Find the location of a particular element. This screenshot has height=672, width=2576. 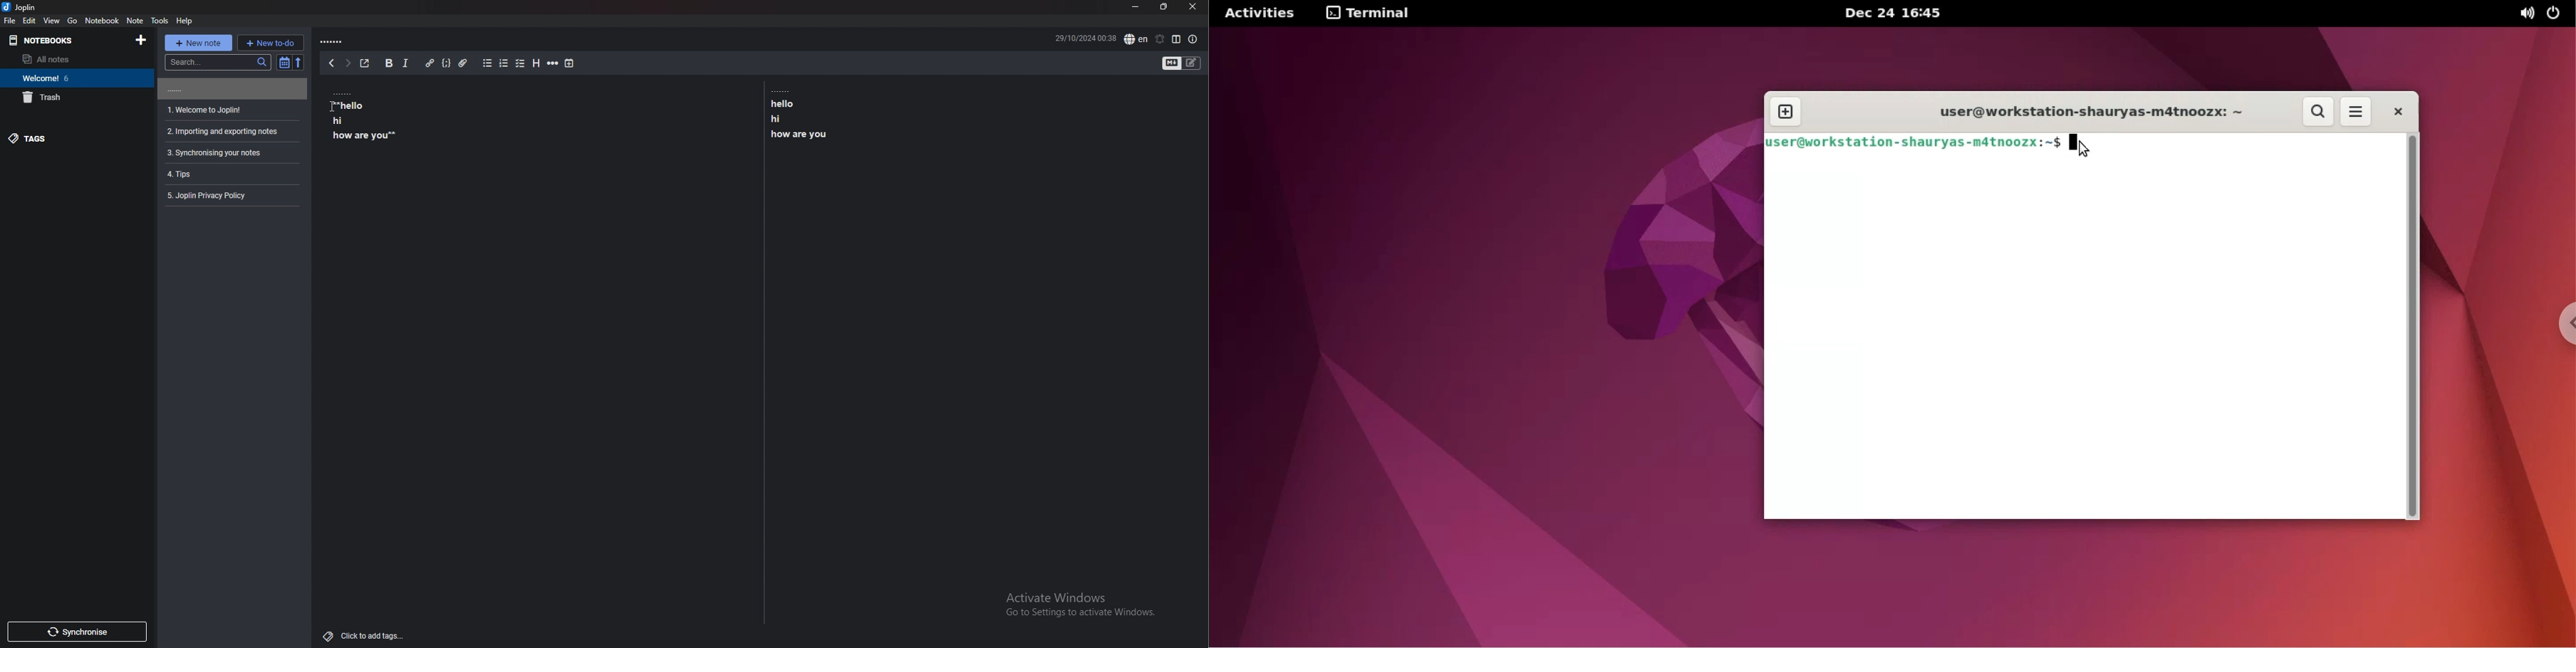

set alarm is located at coordinates (1160, 39).